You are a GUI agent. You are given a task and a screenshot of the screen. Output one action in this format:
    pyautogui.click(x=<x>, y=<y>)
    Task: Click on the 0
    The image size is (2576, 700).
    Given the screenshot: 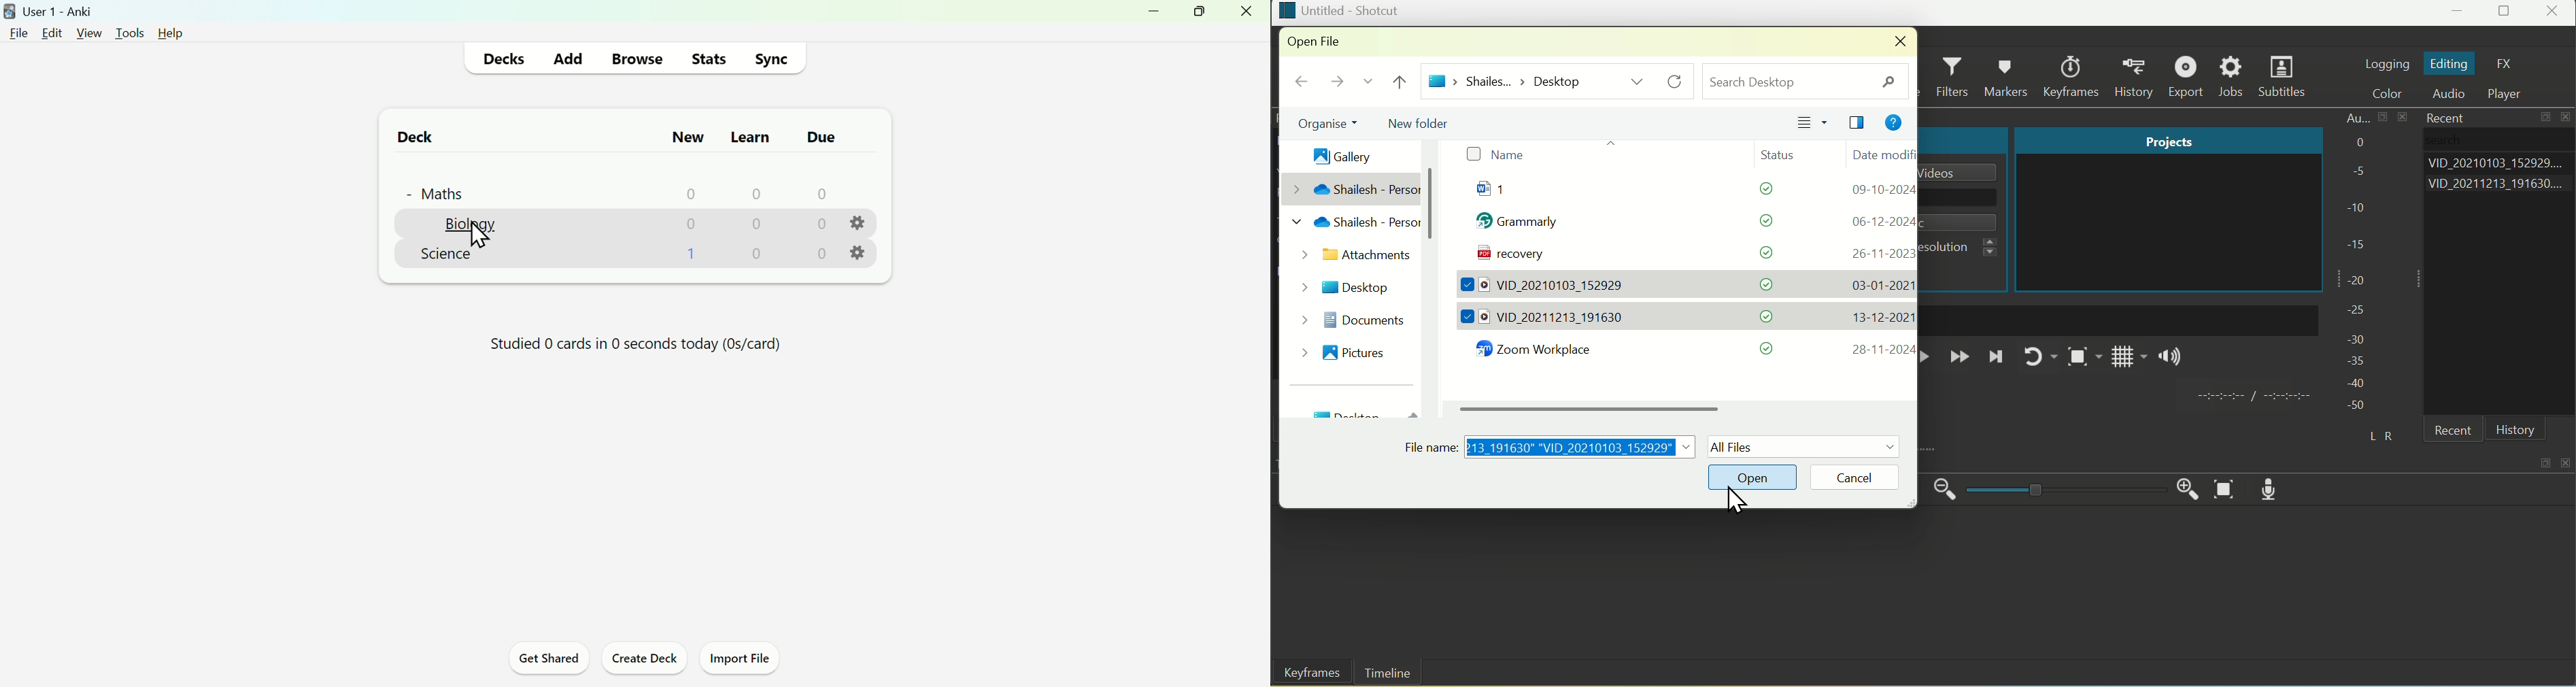 What is the action you would take?
    pyautogui.click(x=818, y=194)
    